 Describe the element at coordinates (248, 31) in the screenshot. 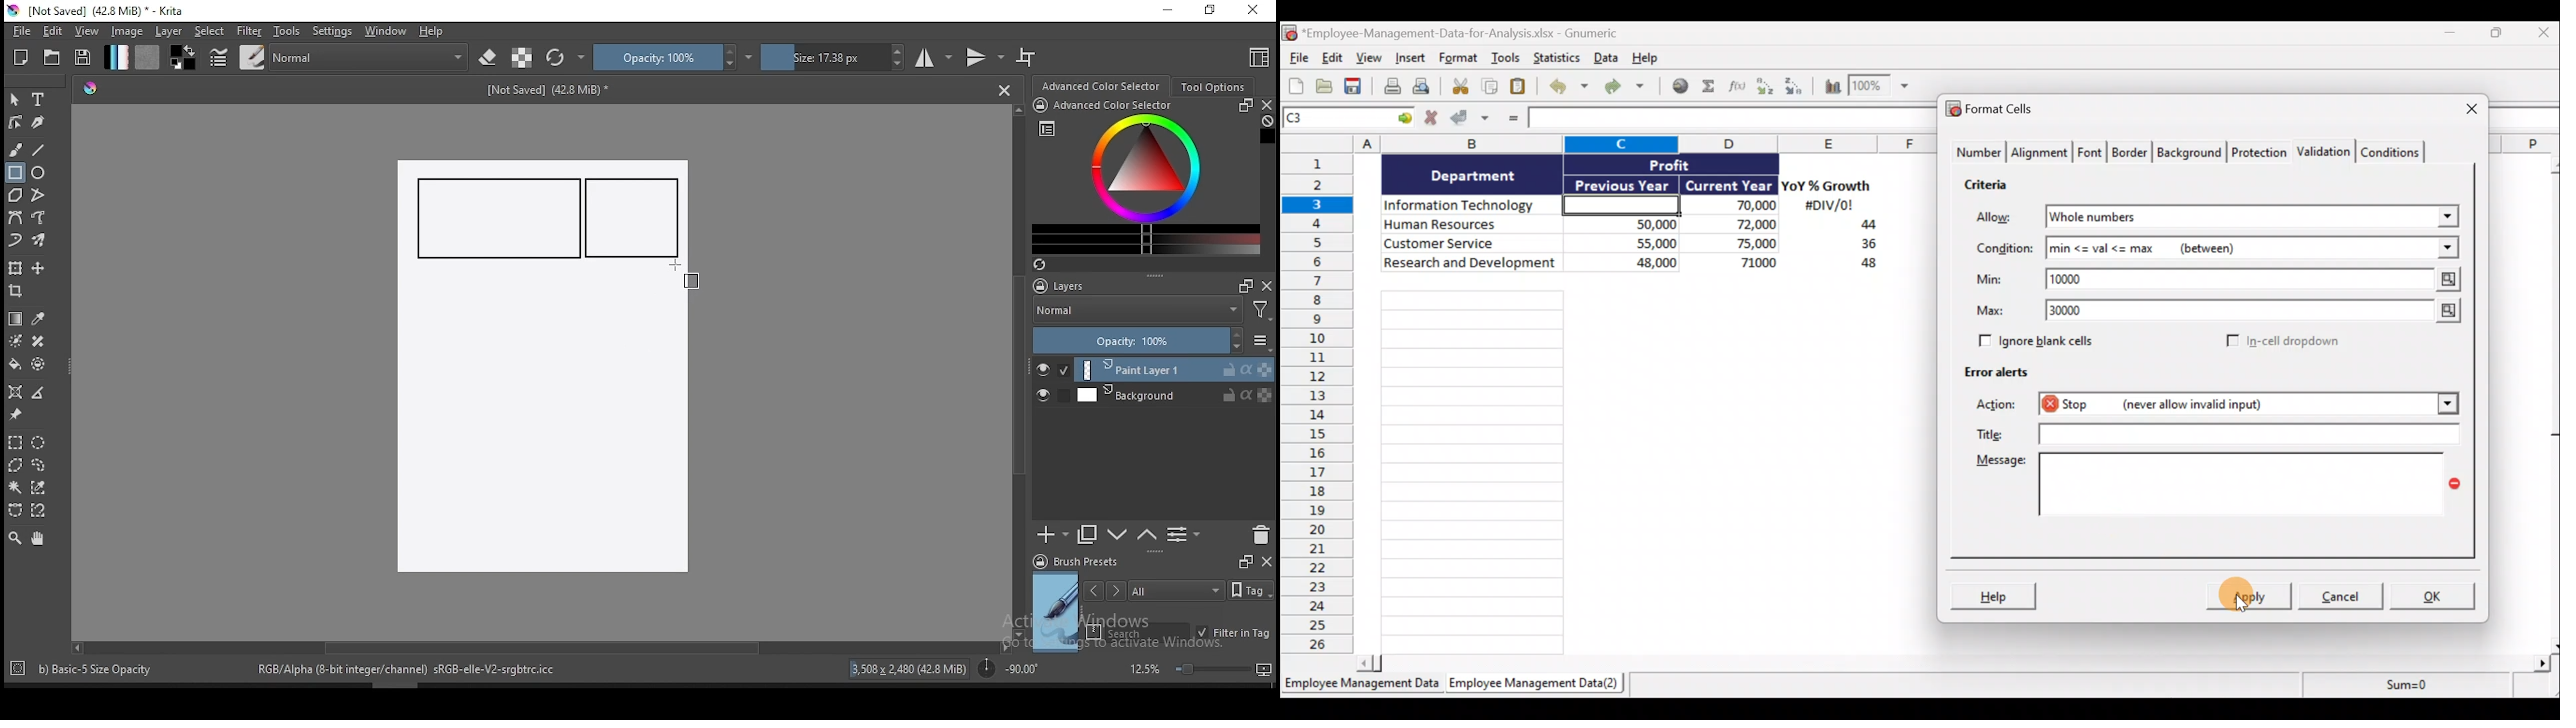

I see `filter` at that location.